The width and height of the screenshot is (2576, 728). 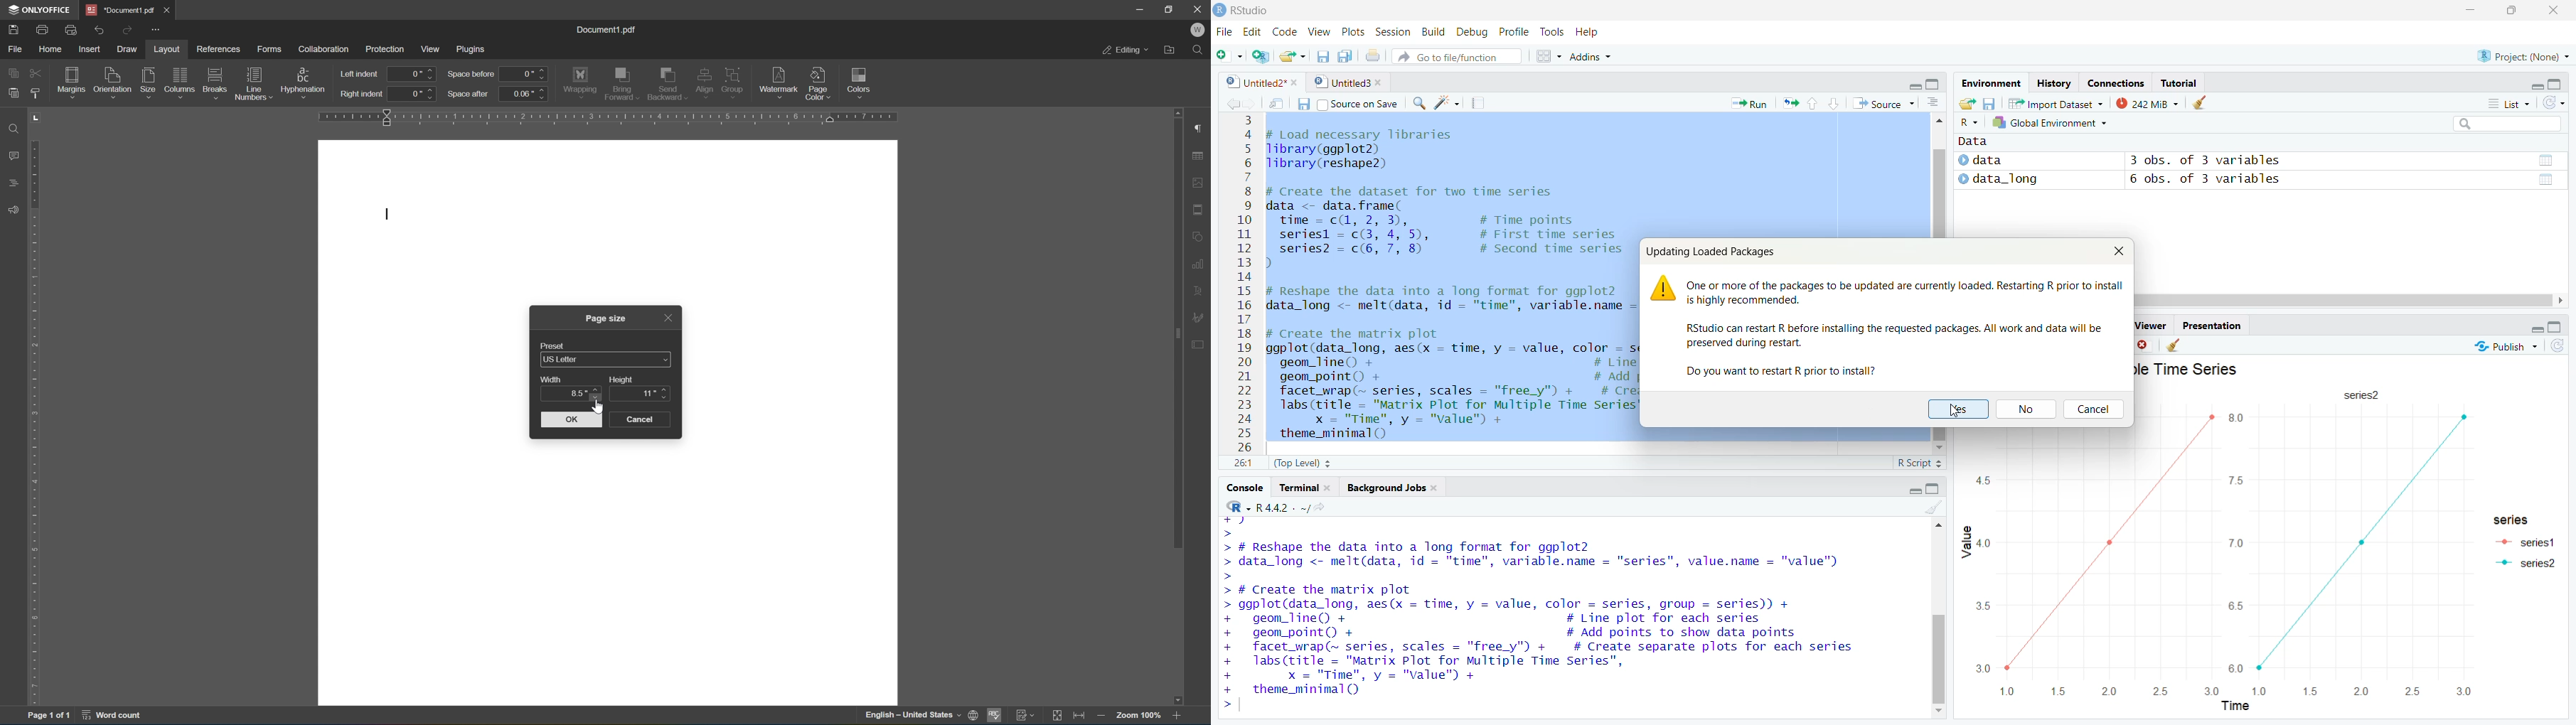 I want to click on cancel, so click(x=646, y=420).